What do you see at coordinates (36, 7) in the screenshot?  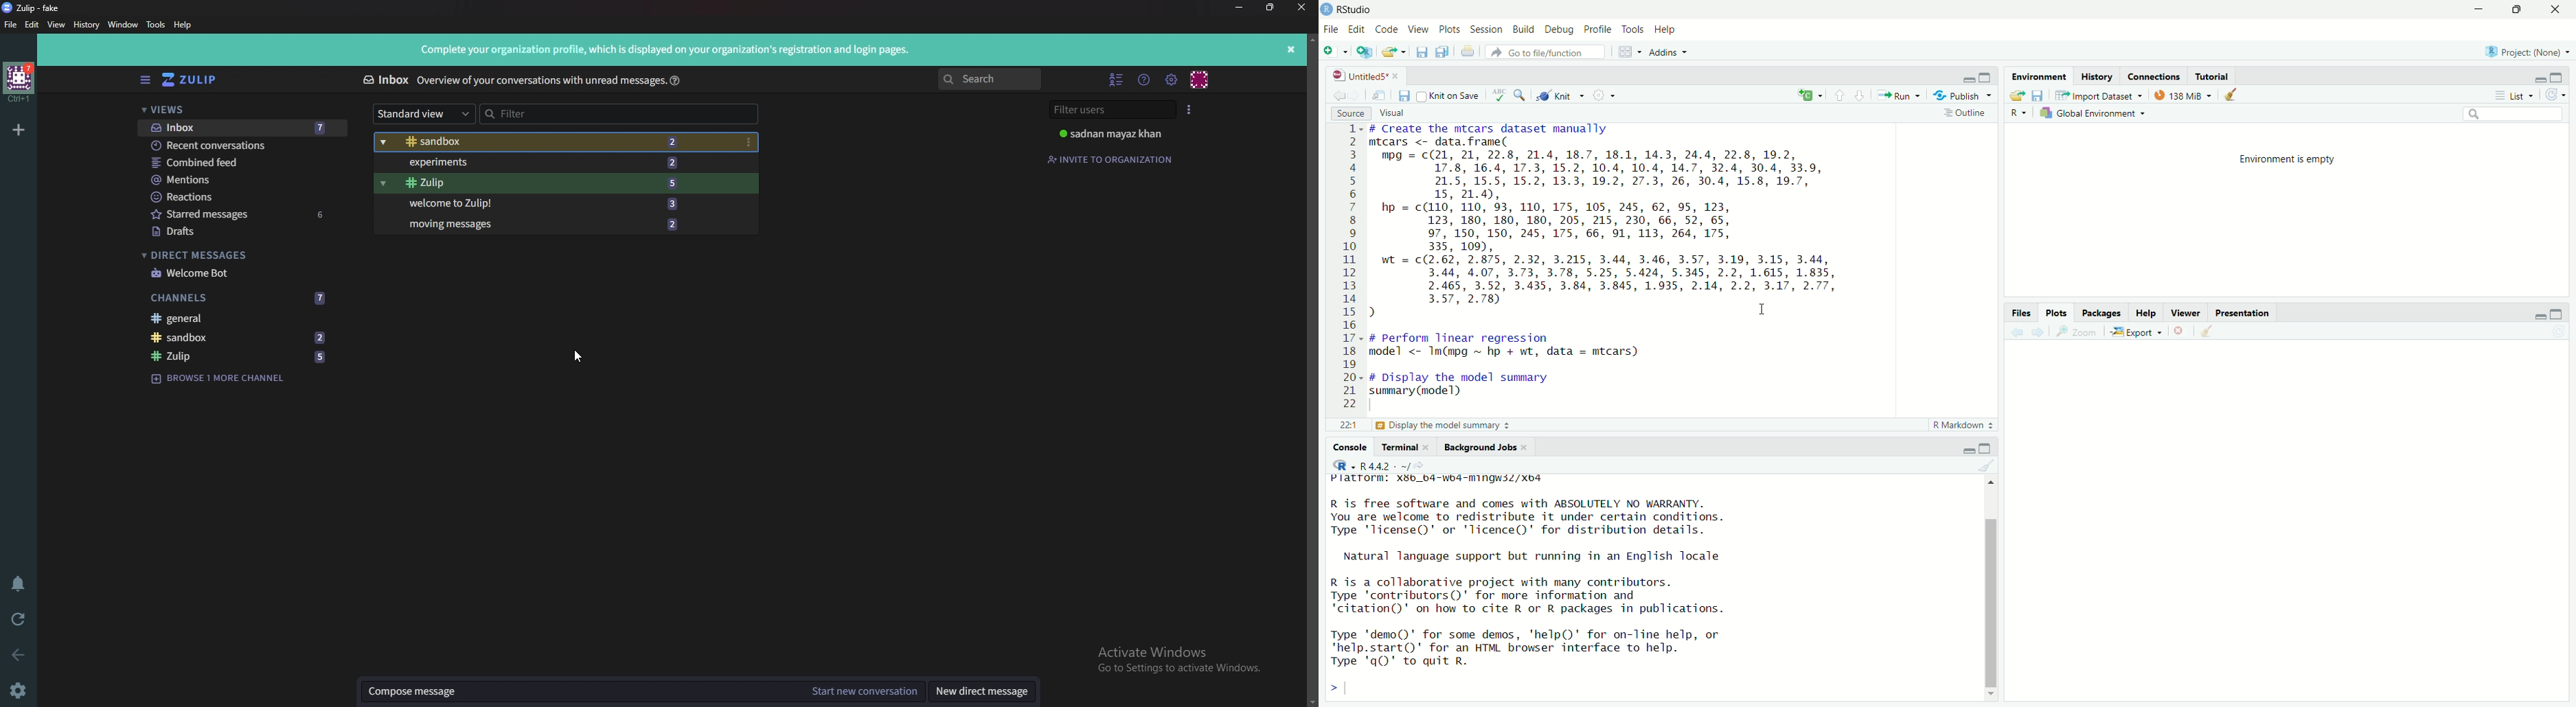 I see `zulip -fake` at bounding box center [36, 7].